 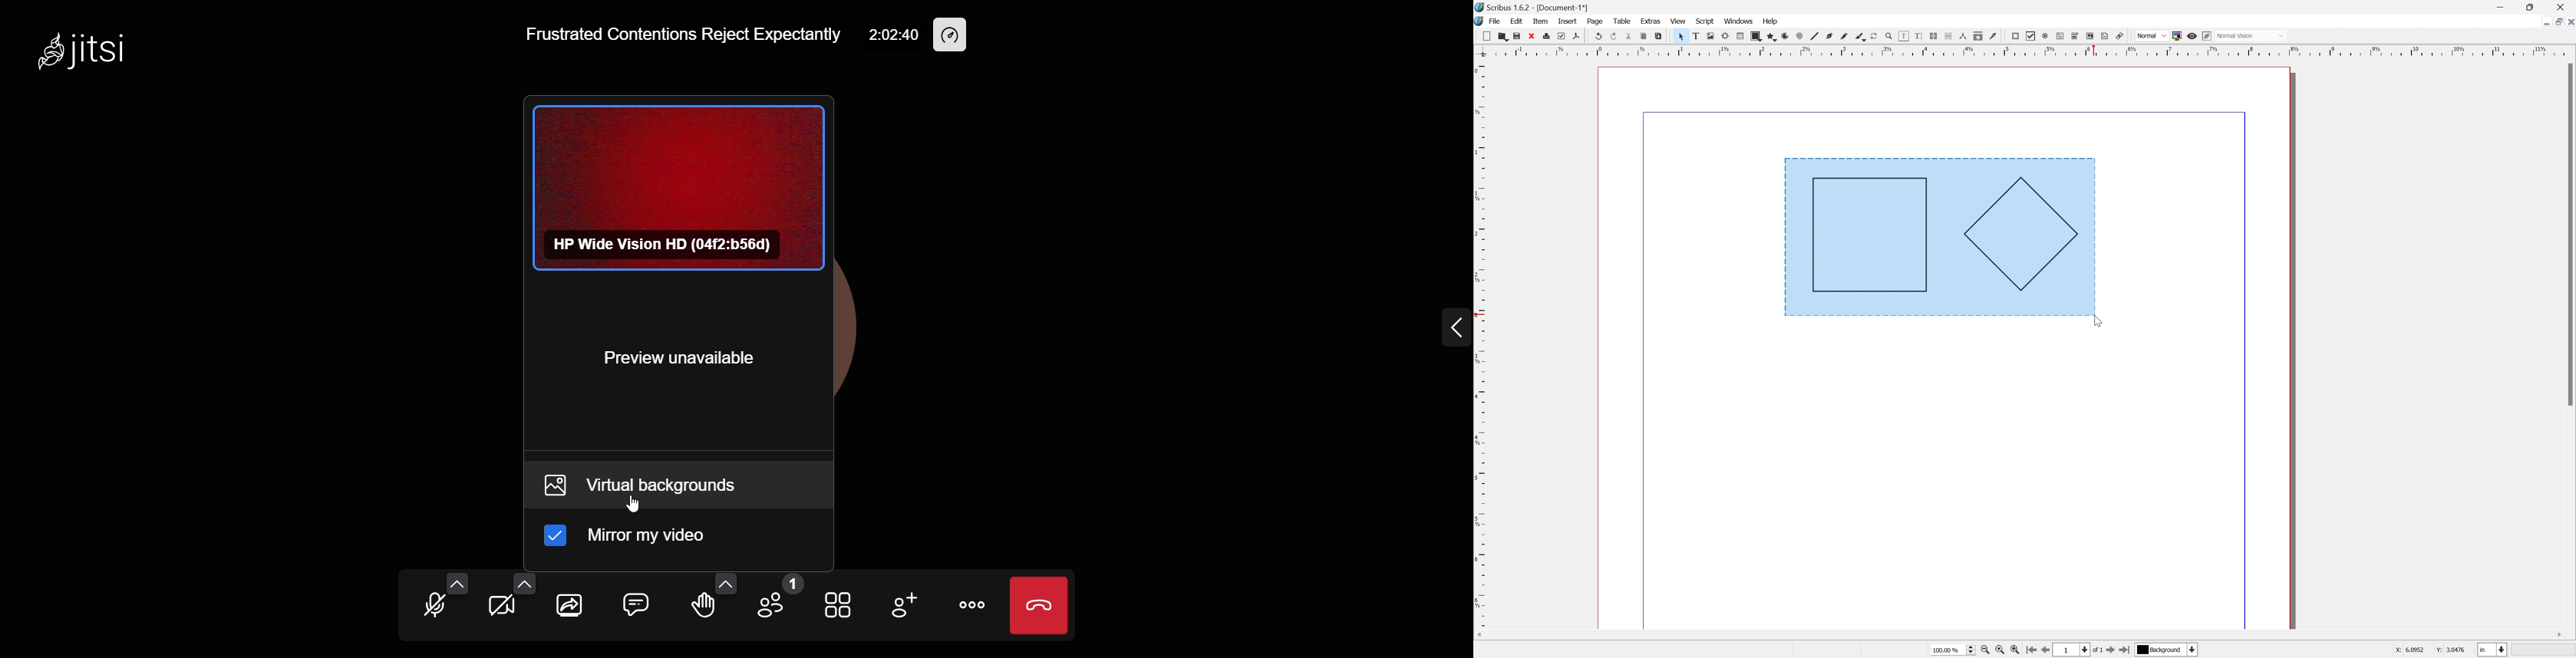 What do you see at coordinates (1503, 35) in the screenshot?
I see `open` at bounding box center [1503, 35].